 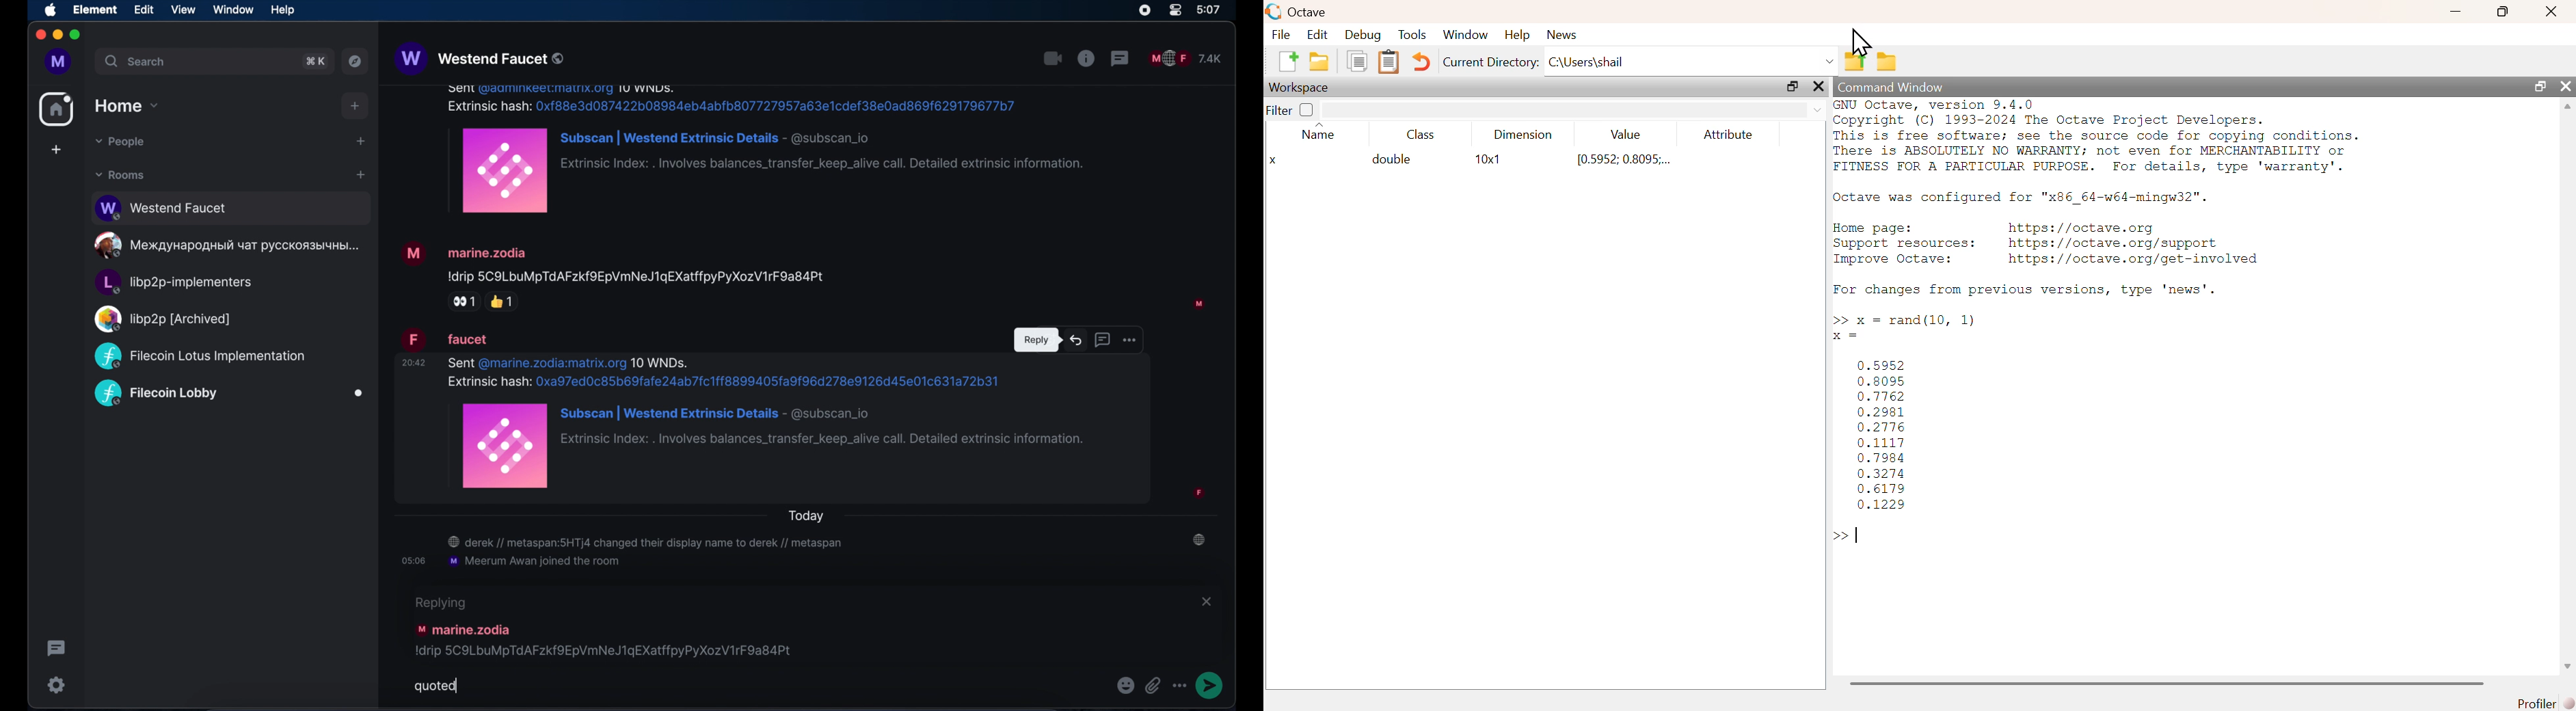 What do you see at coordinates (808, 515) in the screenshot?
I see `today` at bounding box center [808, 515].